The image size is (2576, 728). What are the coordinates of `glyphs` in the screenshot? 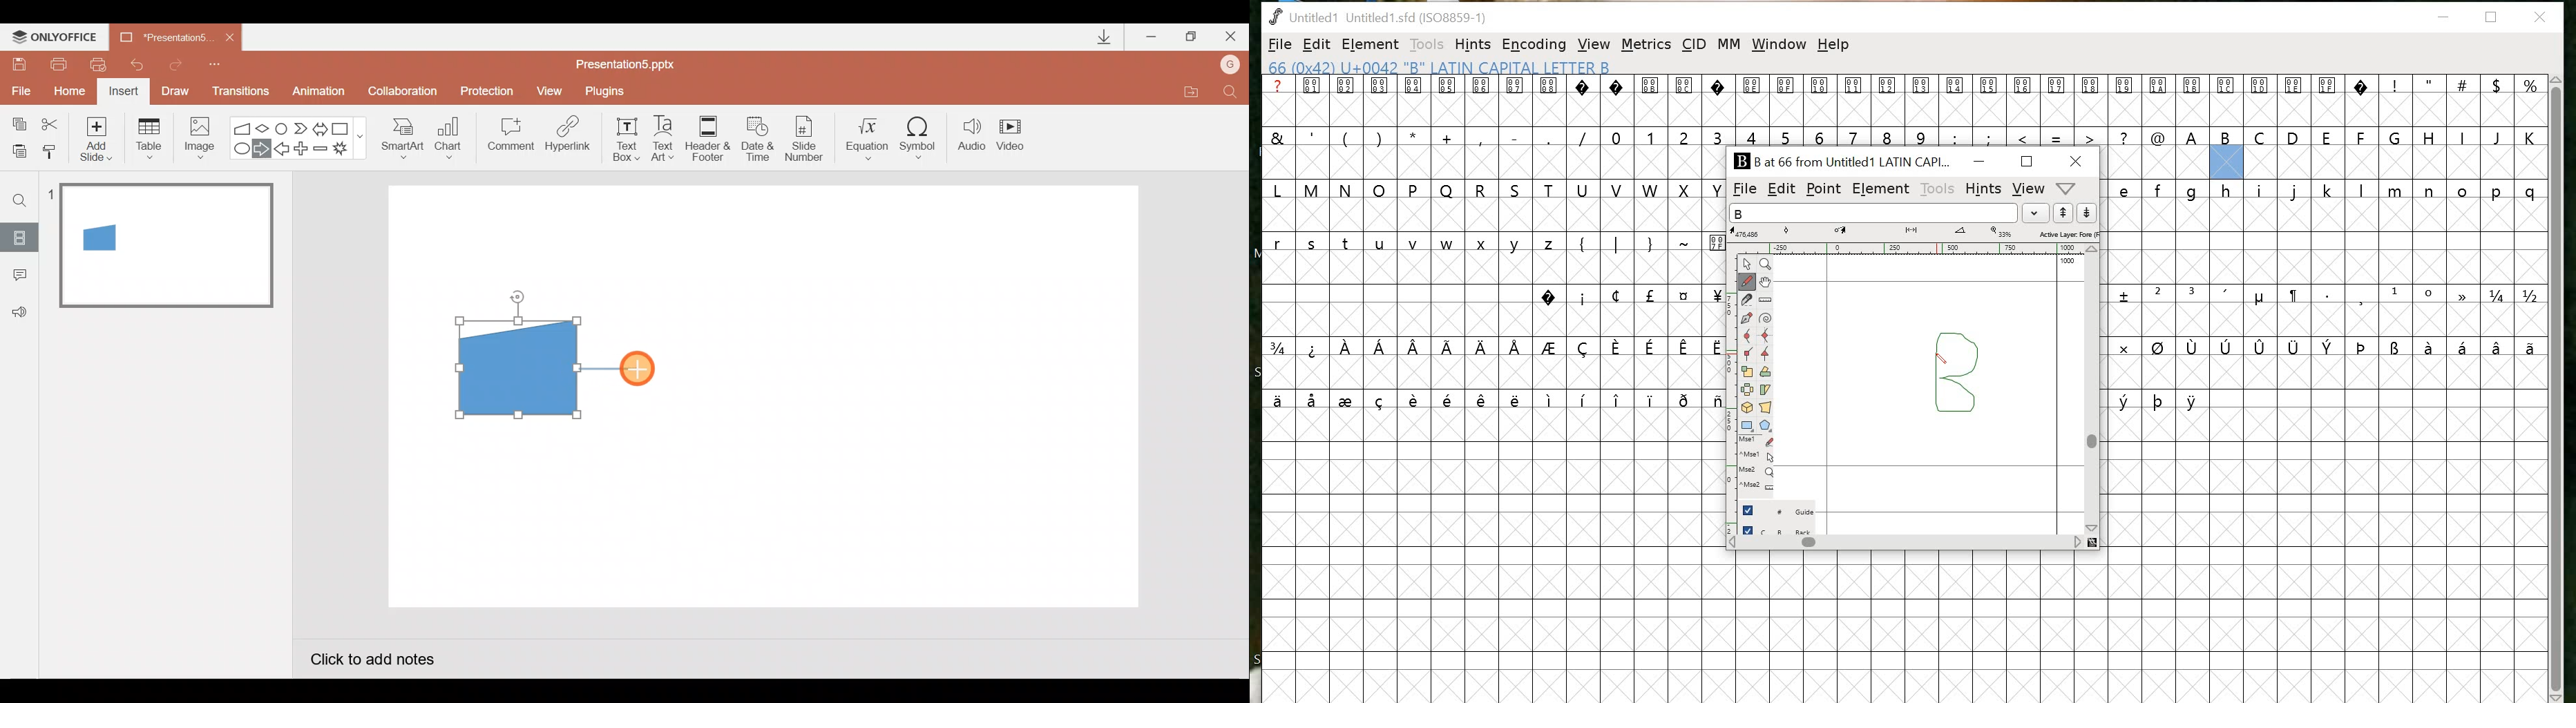 It's located at (1487, 249).